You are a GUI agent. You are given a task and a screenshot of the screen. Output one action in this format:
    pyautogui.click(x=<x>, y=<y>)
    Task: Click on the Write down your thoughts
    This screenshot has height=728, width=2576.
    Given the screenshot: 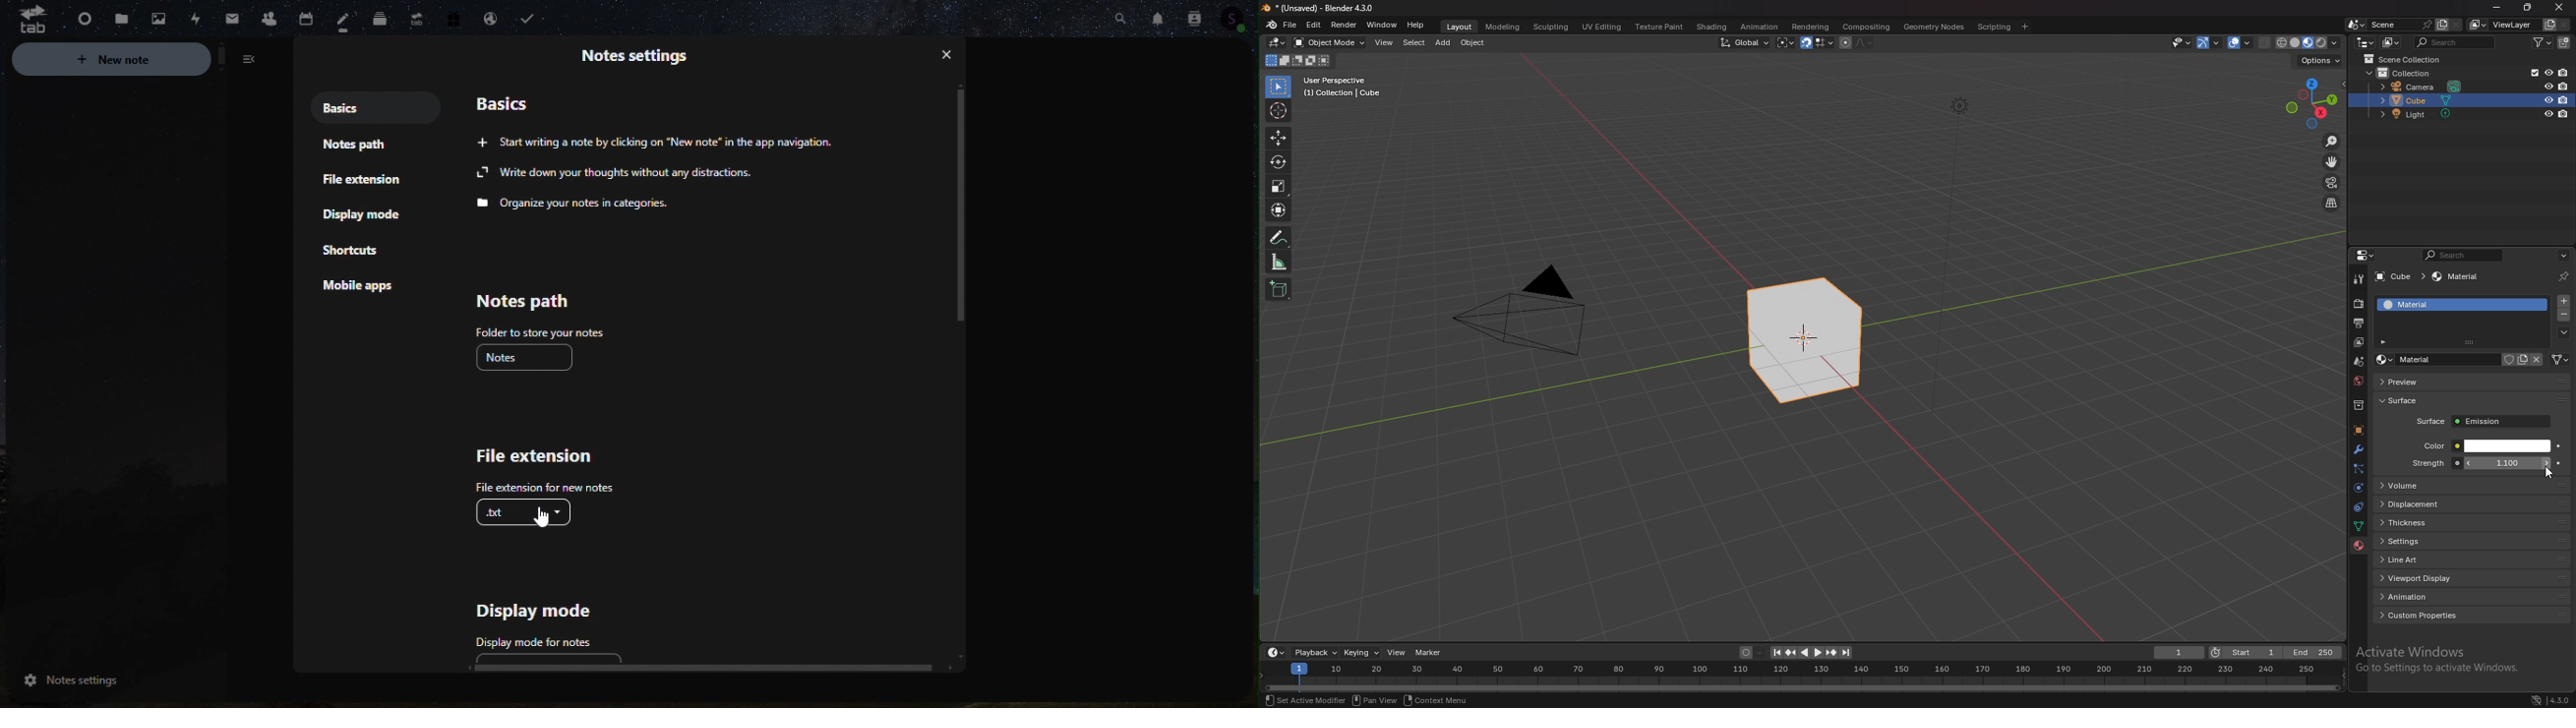 What is the action you would take?
    pyautogui.click(x=619, y=187)
    